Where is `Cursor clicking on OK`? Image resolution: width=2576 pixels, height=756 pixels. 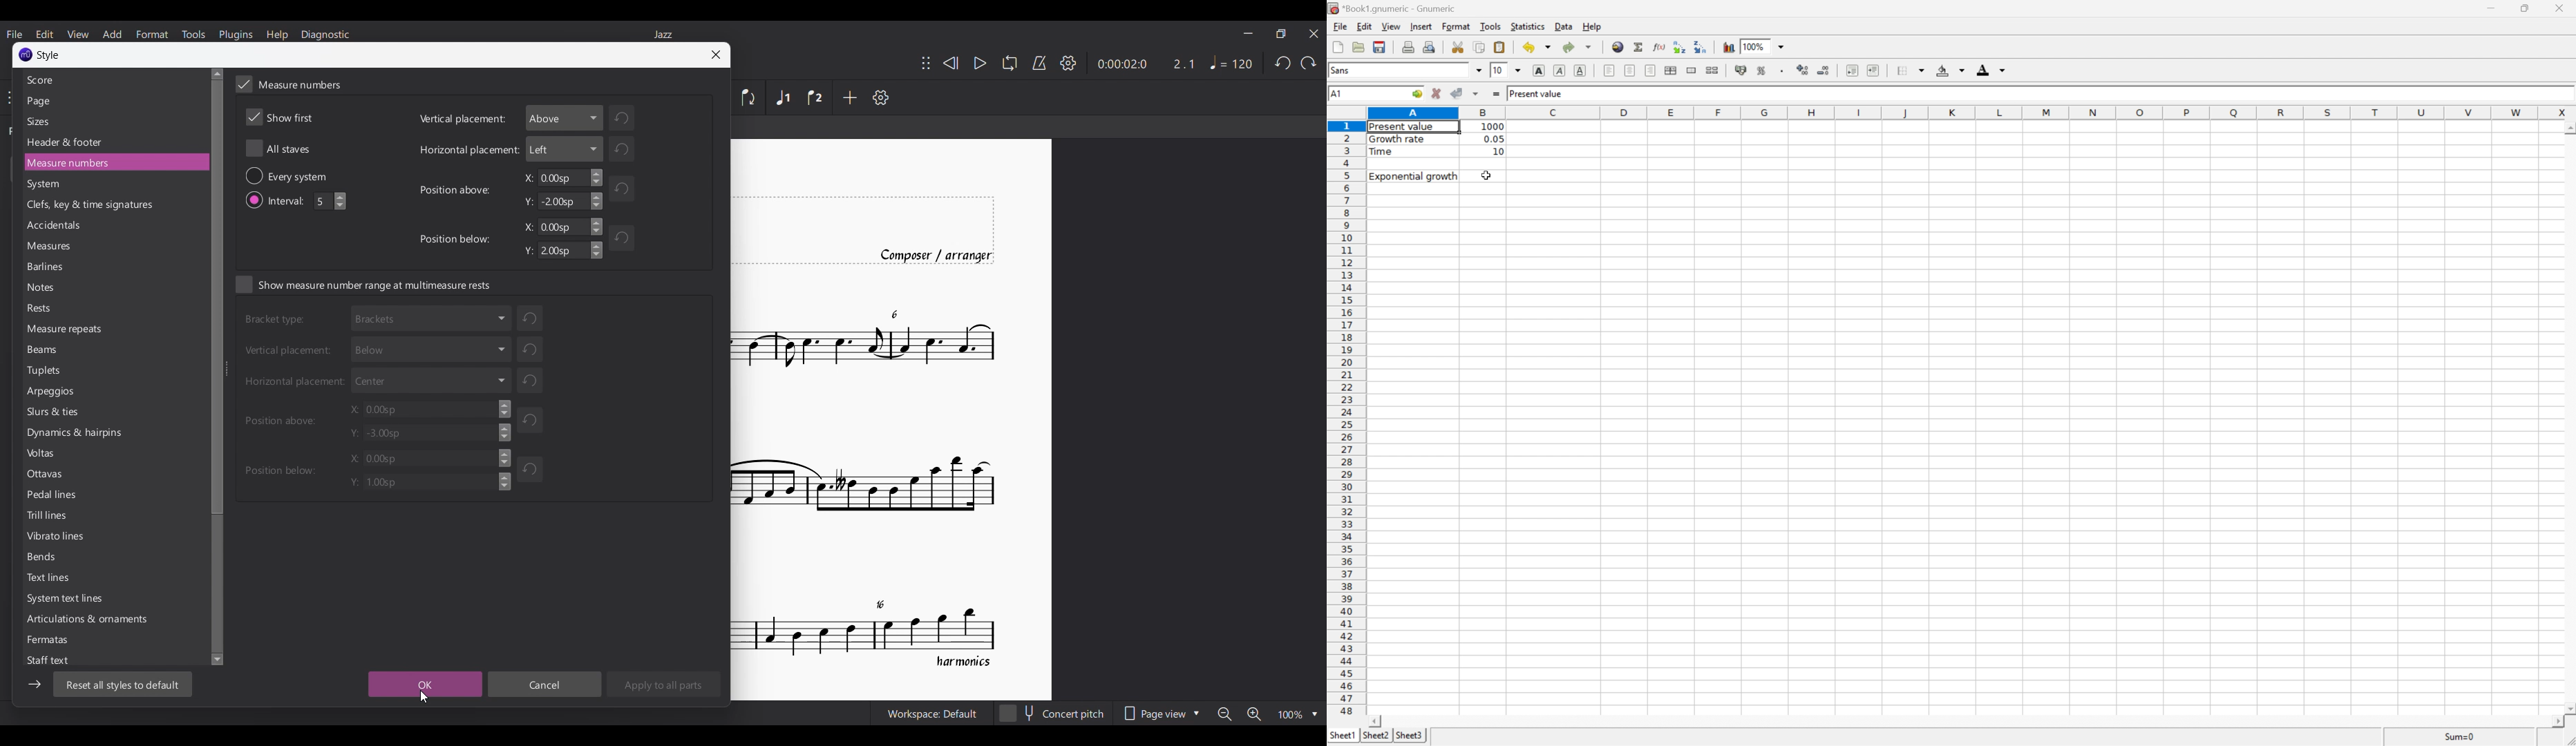 Cursor clicking on OK is located at coordinates (424, 696).